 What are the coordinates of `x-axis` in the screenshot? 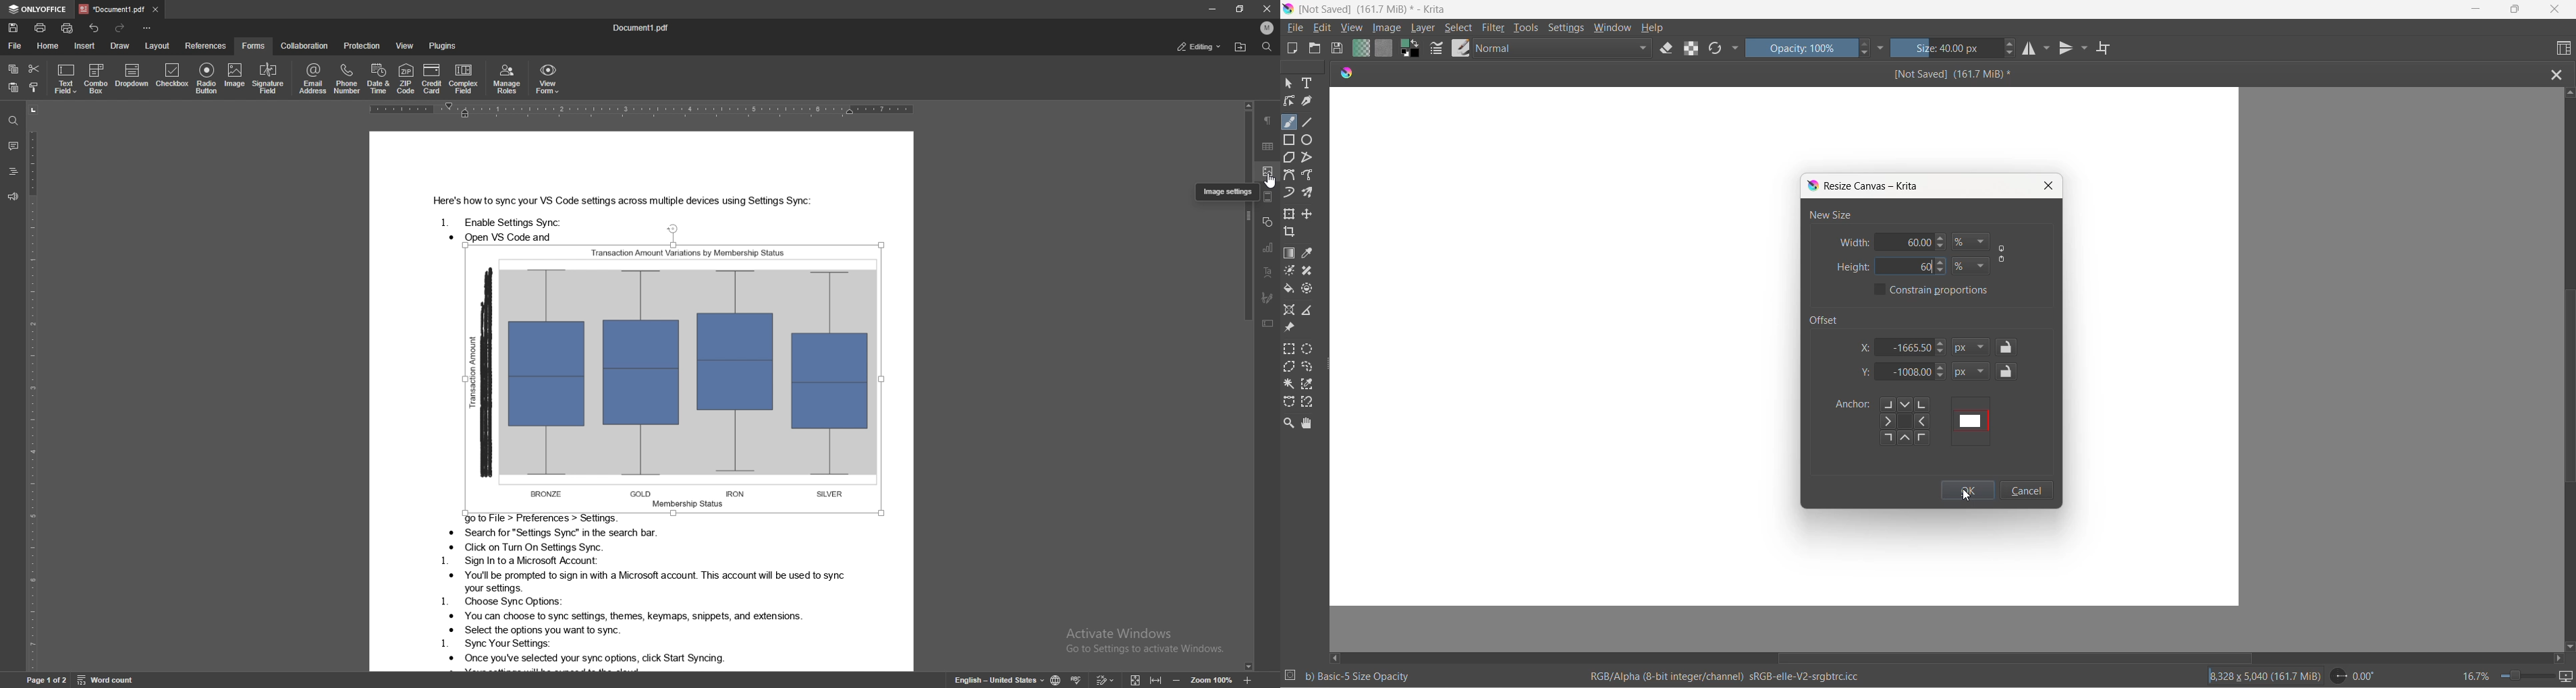 It's located at (1866, 347).